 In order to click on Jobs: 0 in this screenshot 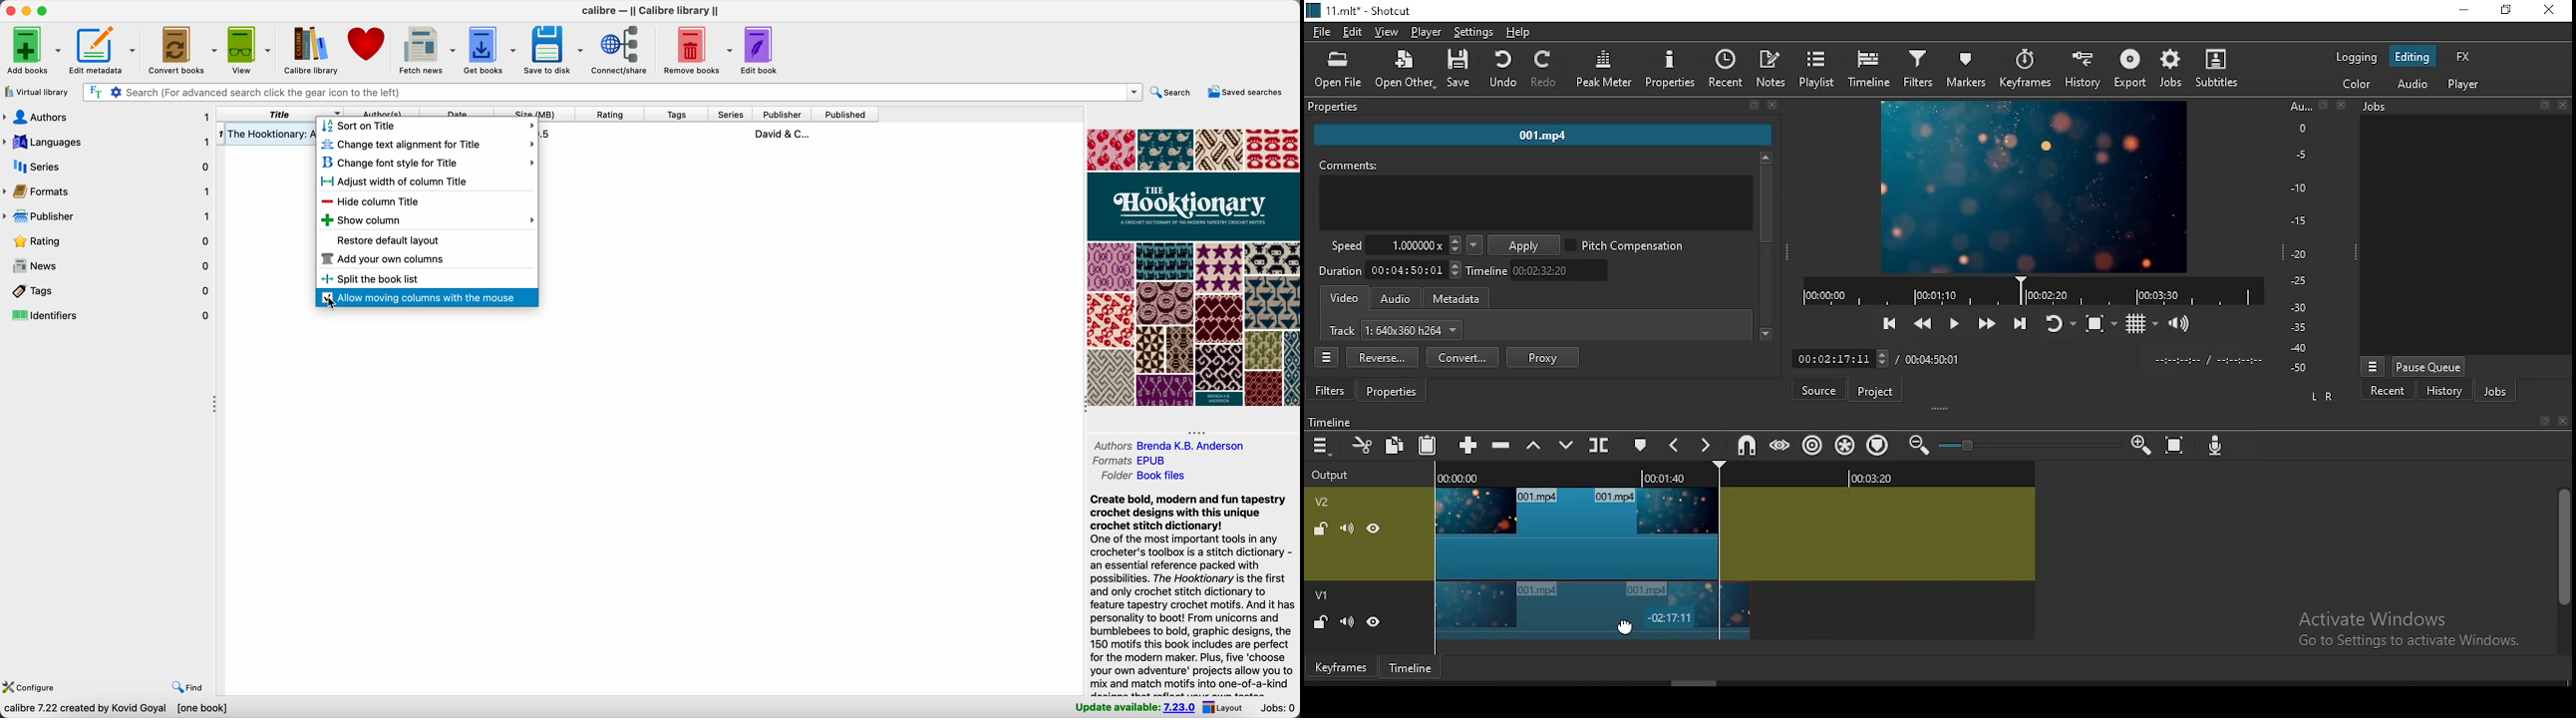, I will do `click(1278, 708)`.